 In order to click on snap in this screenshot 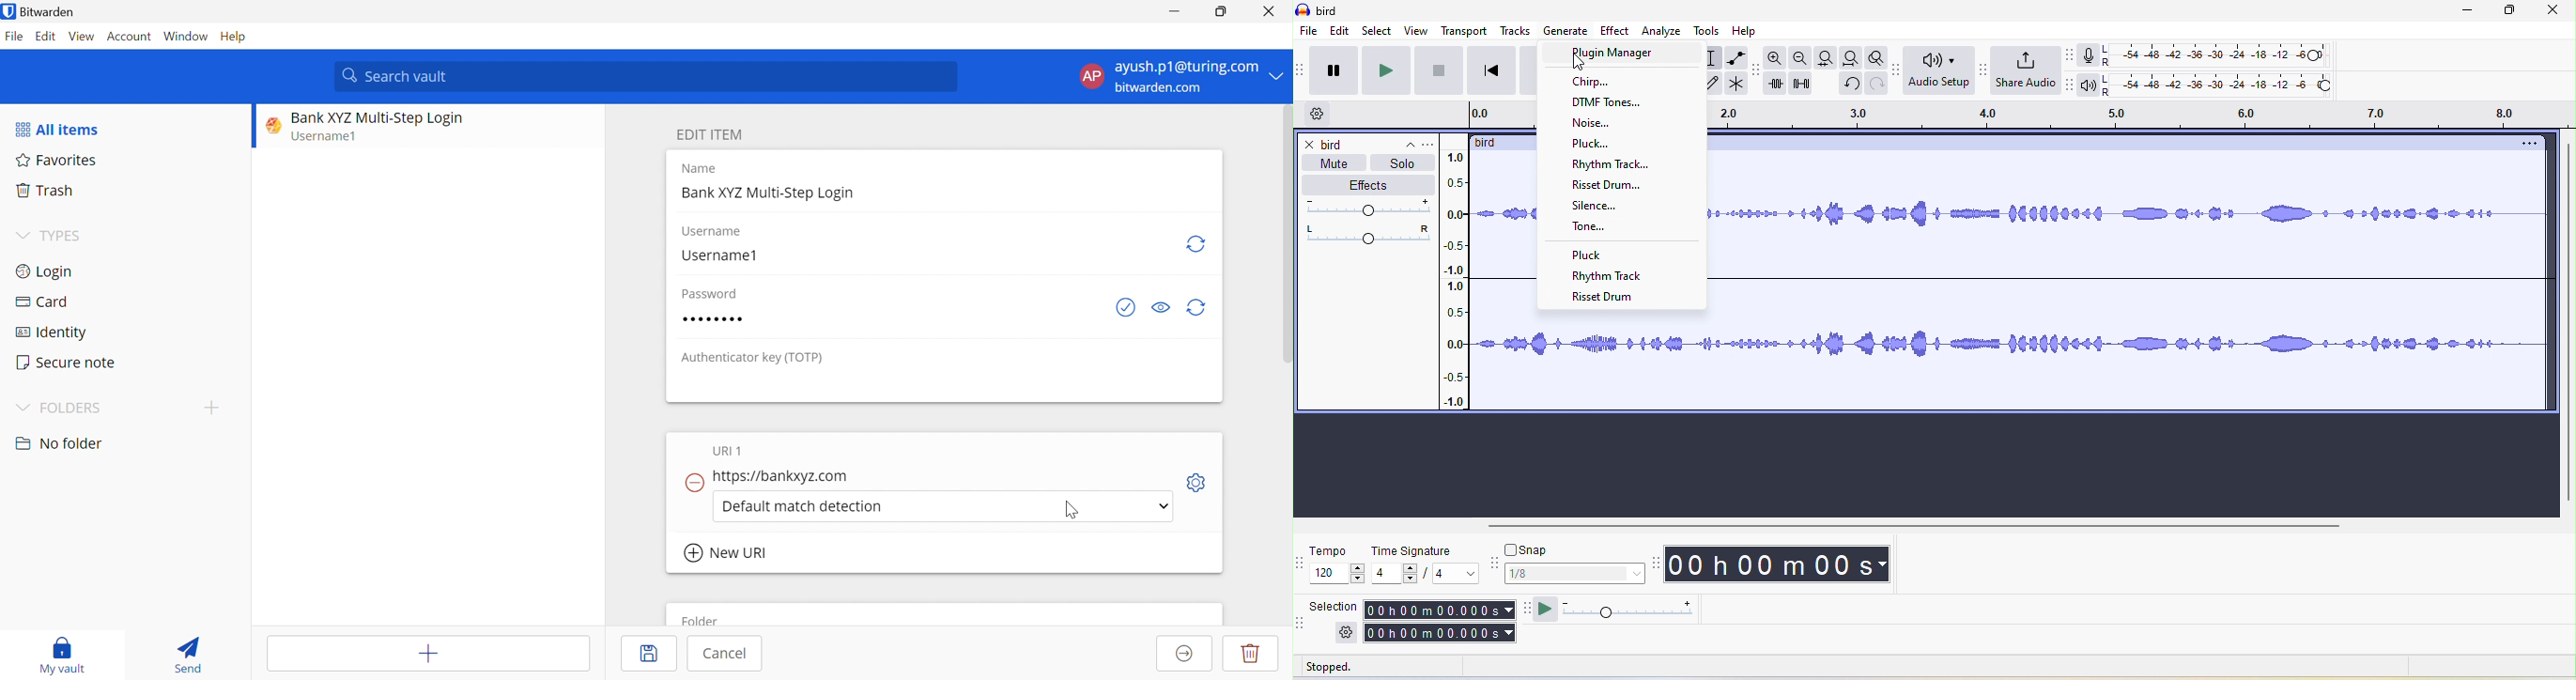, I will do `click(1532, 549)`.